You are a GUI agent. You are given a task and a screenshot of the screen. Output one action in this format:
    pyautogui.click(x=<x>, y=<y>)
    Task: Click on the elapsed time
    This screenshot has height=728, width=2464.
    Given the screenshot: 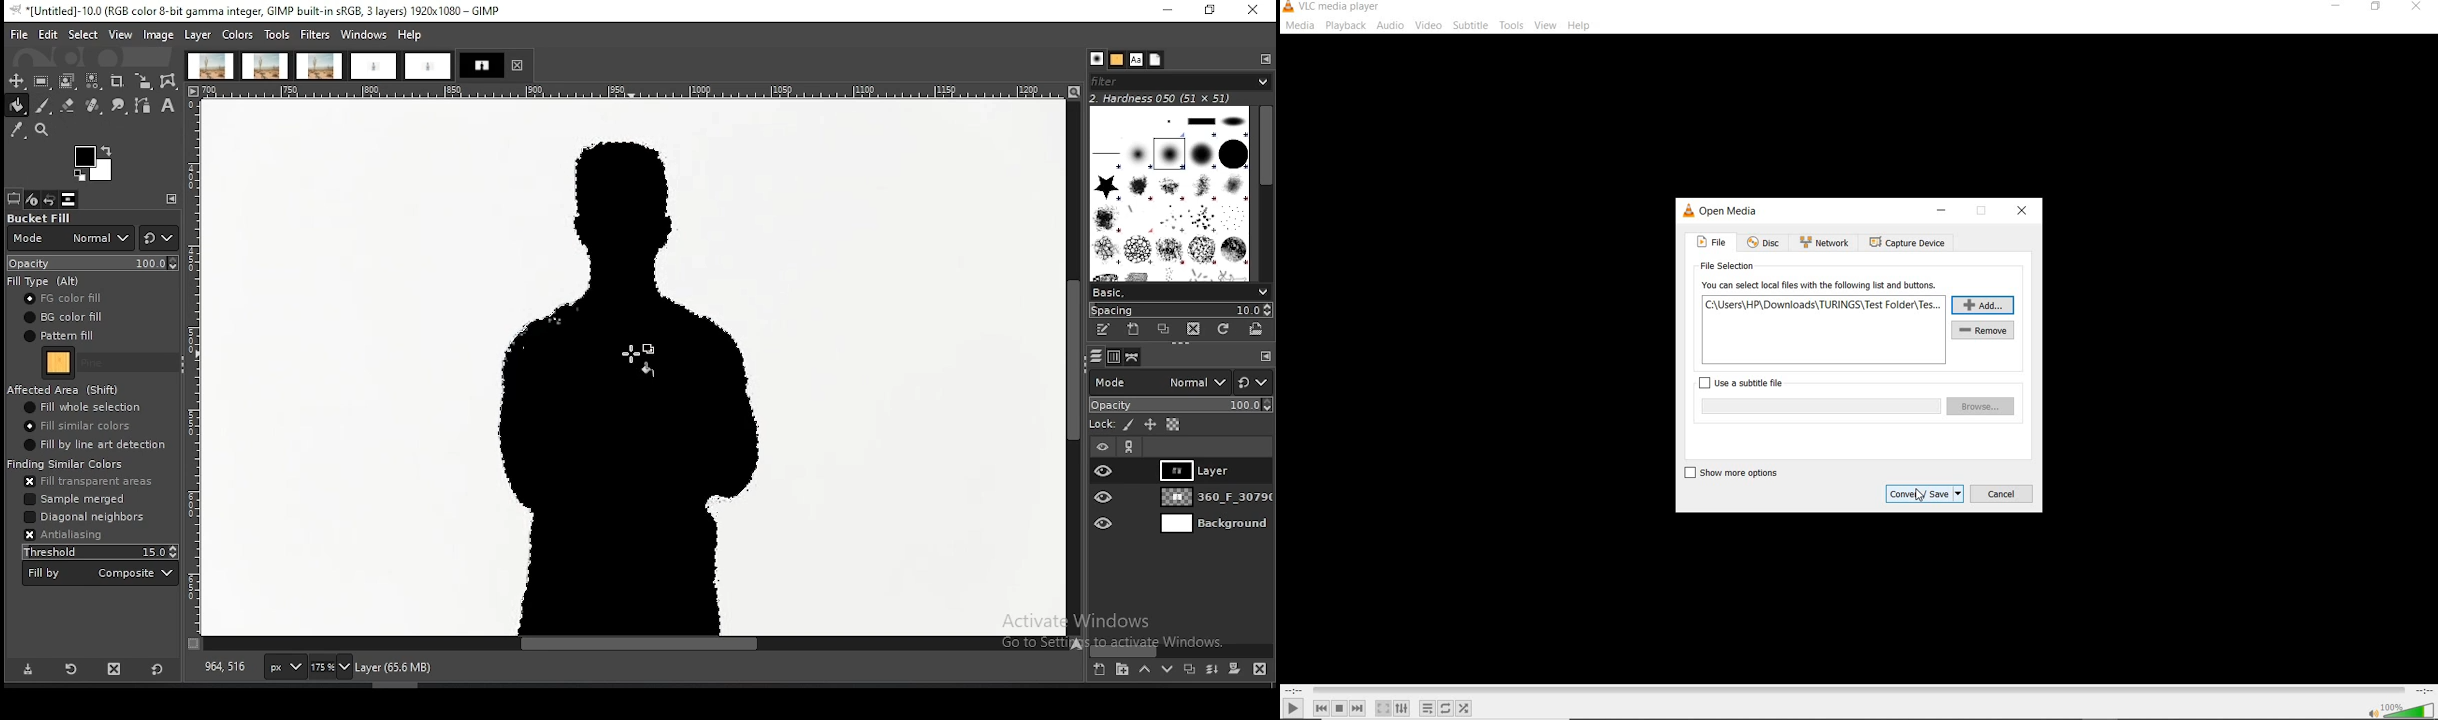 What is the action you would take?
    pyautogui.click(x=1294, y=690)
    